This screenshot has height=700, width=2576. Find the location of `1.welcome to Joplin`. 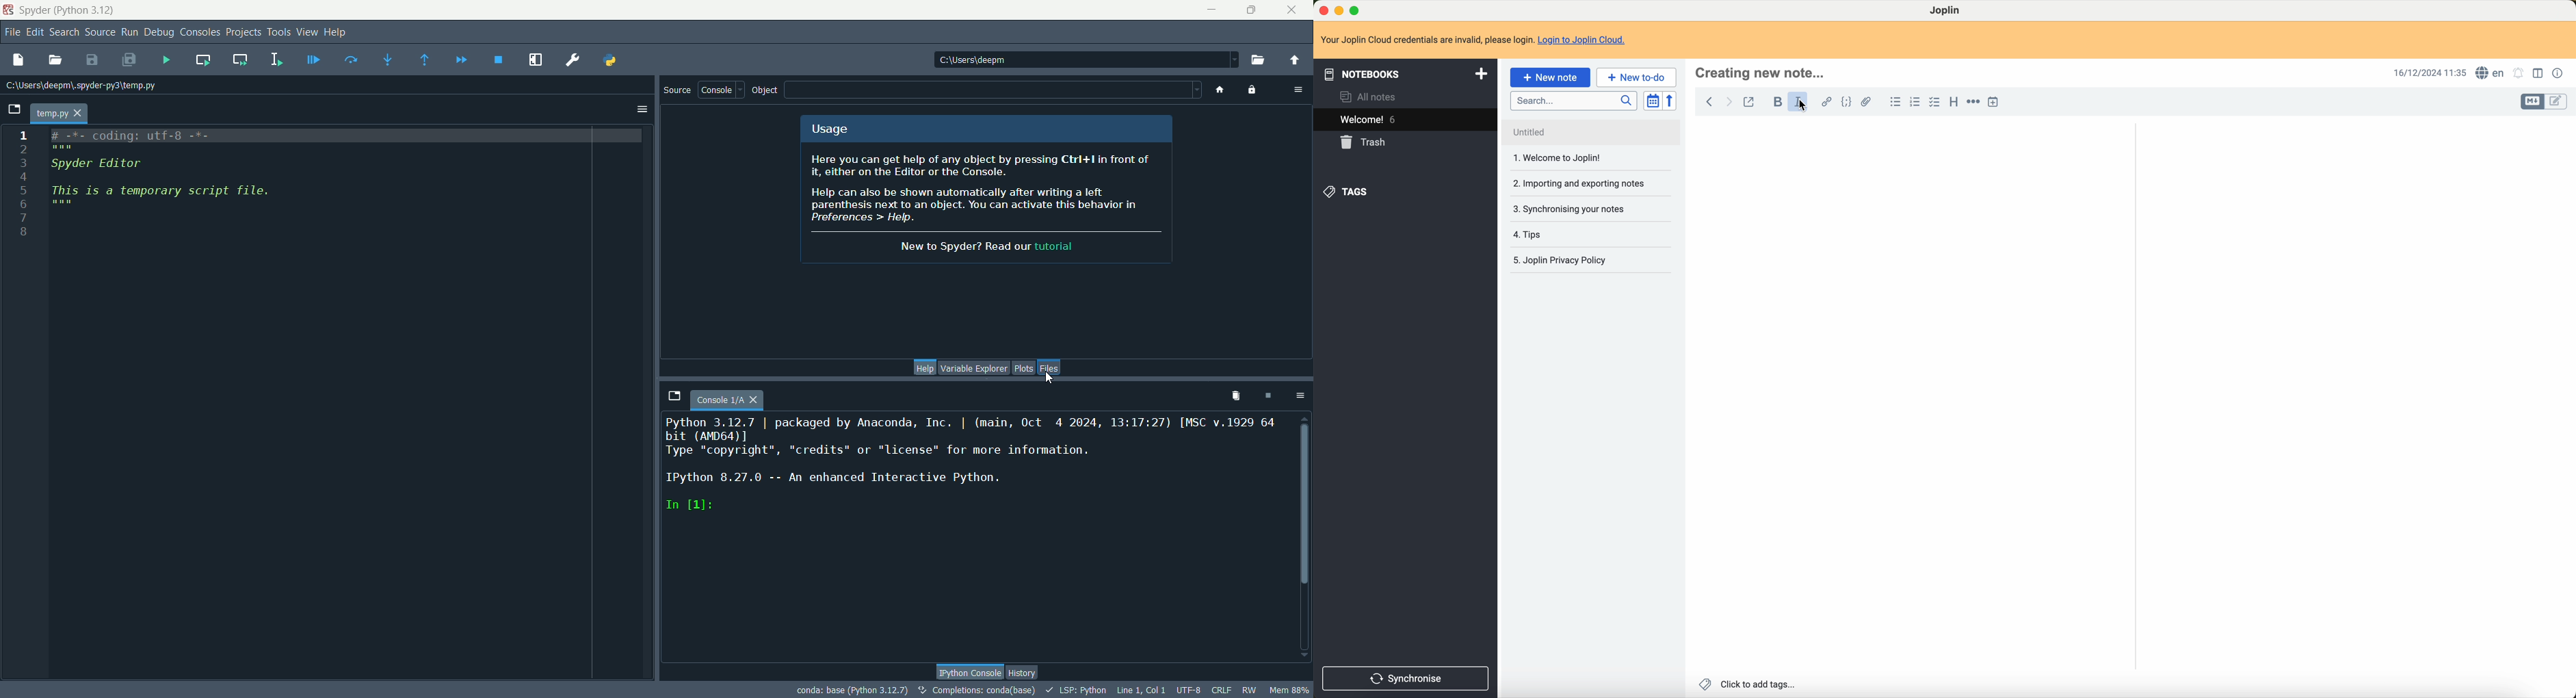

1.welcome to Joplin is located at coordinates (1561, 159).